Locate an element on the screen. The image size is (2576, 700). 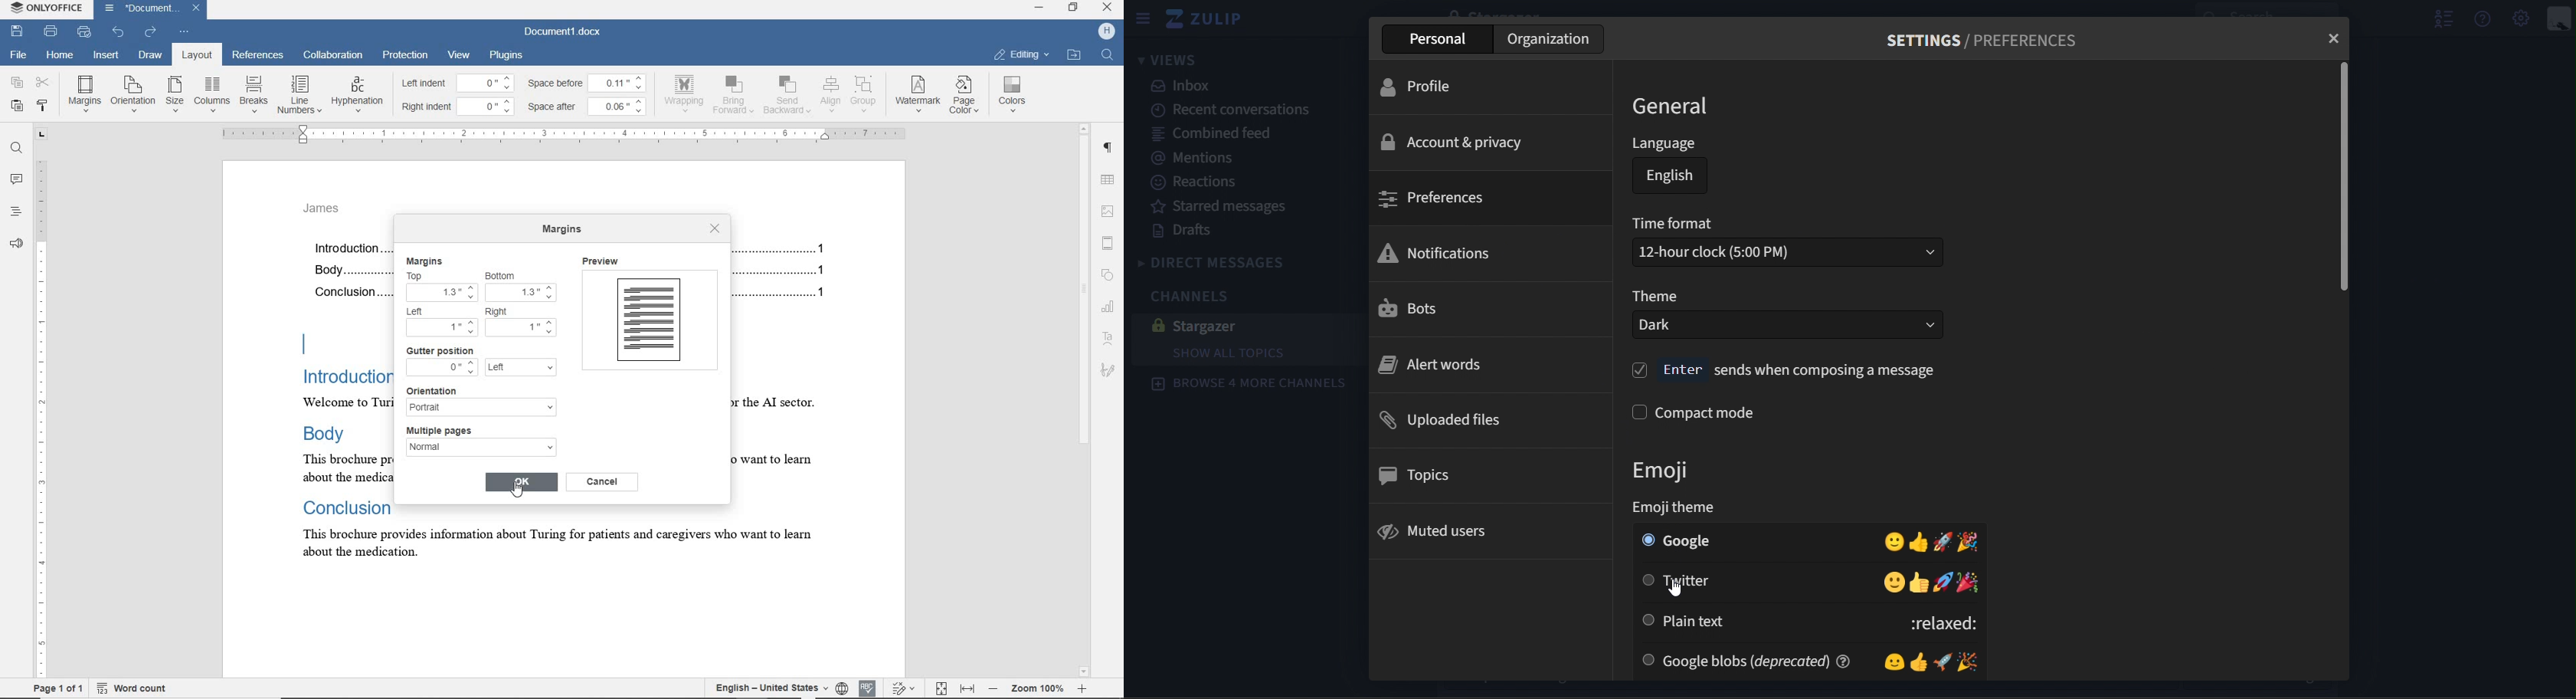
paragraph settings is located at coordinates (1110, 151).